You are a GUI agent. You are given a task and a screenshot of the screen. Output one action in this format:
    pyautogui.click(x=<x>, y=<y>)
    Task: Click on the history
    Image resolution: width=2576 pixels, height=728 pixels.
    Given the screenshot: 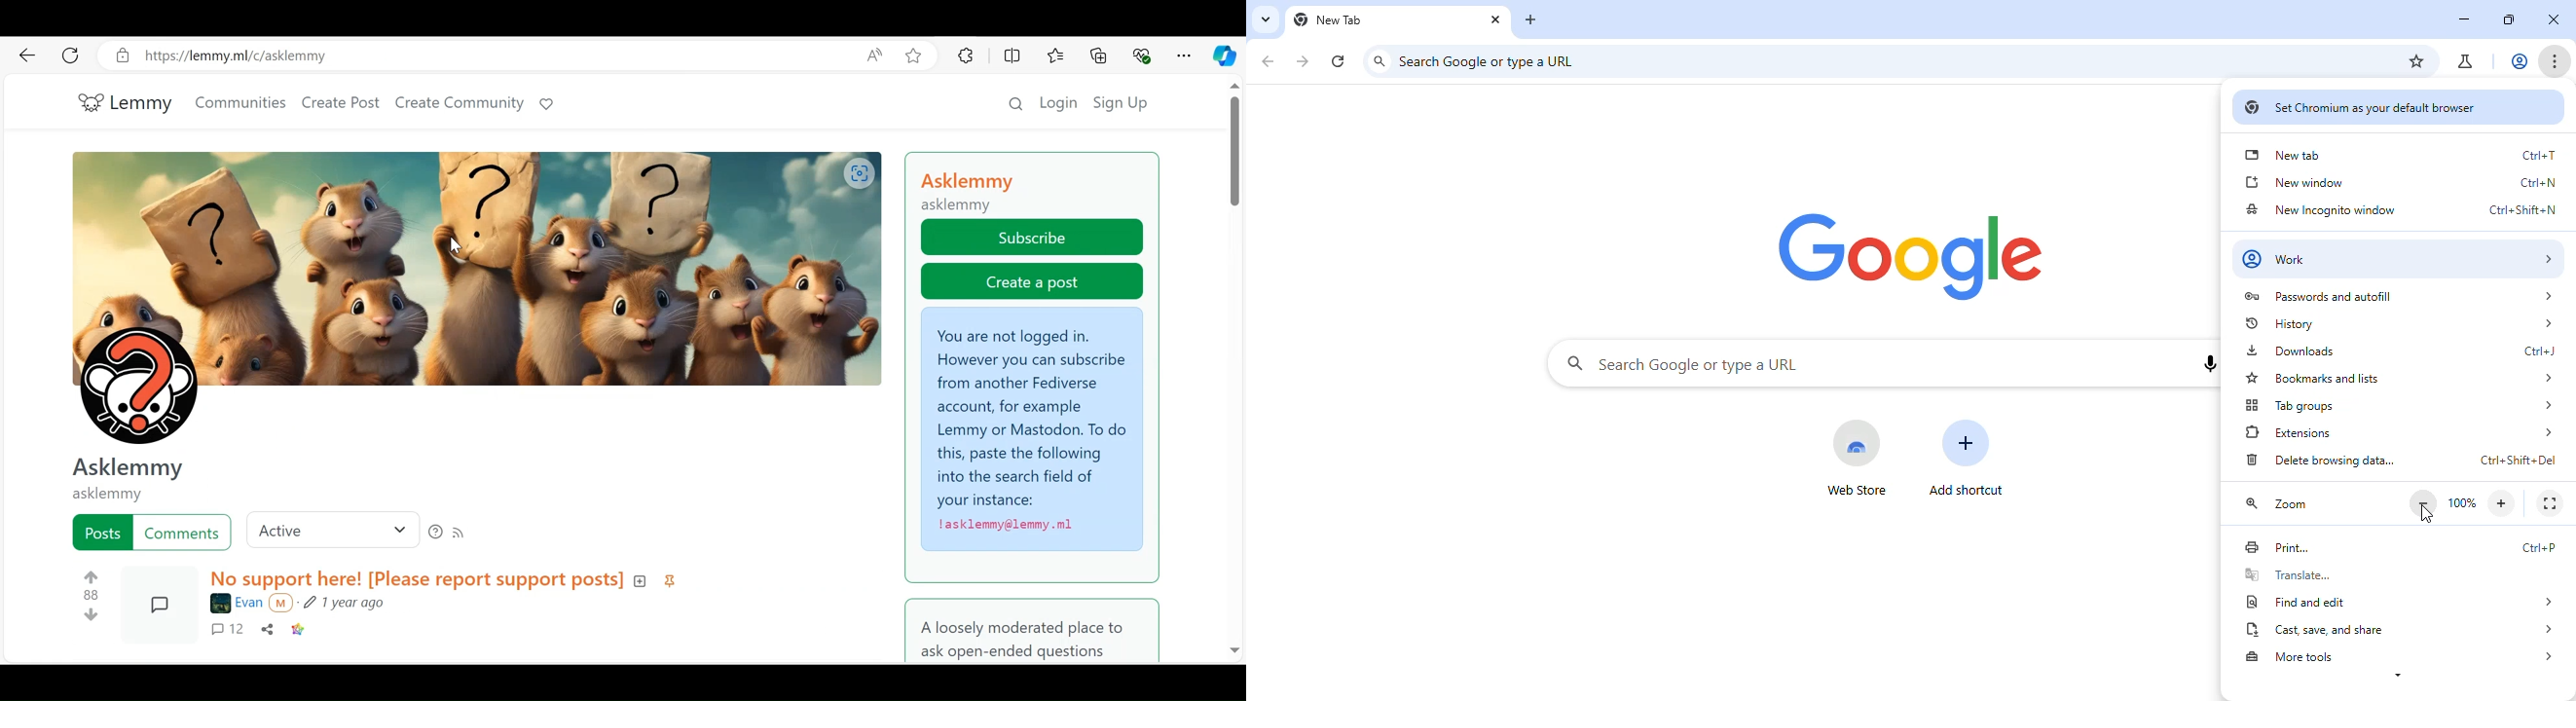 What is the action you would take?
    pyautogui.click(x=2398, y=323)
    